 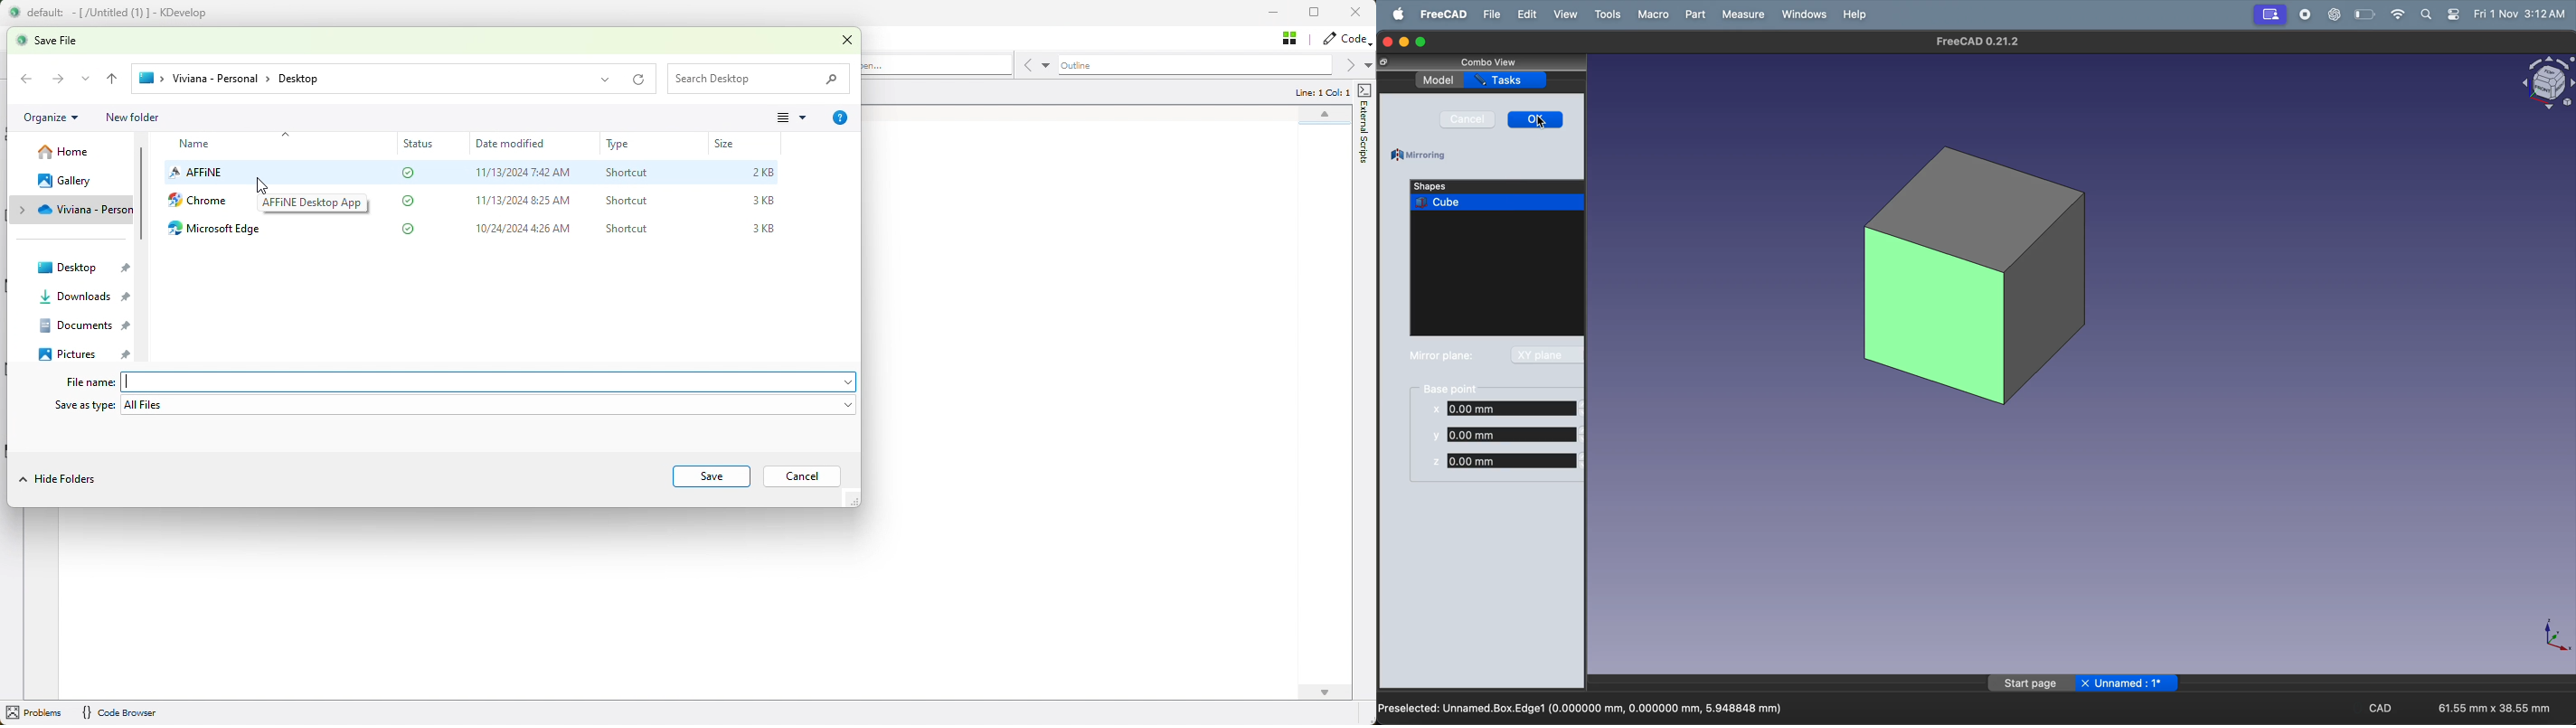 What do you see at coordinates (2547, 86) in the screenshot?
I see `object view` at bounding box center [2547, 86].